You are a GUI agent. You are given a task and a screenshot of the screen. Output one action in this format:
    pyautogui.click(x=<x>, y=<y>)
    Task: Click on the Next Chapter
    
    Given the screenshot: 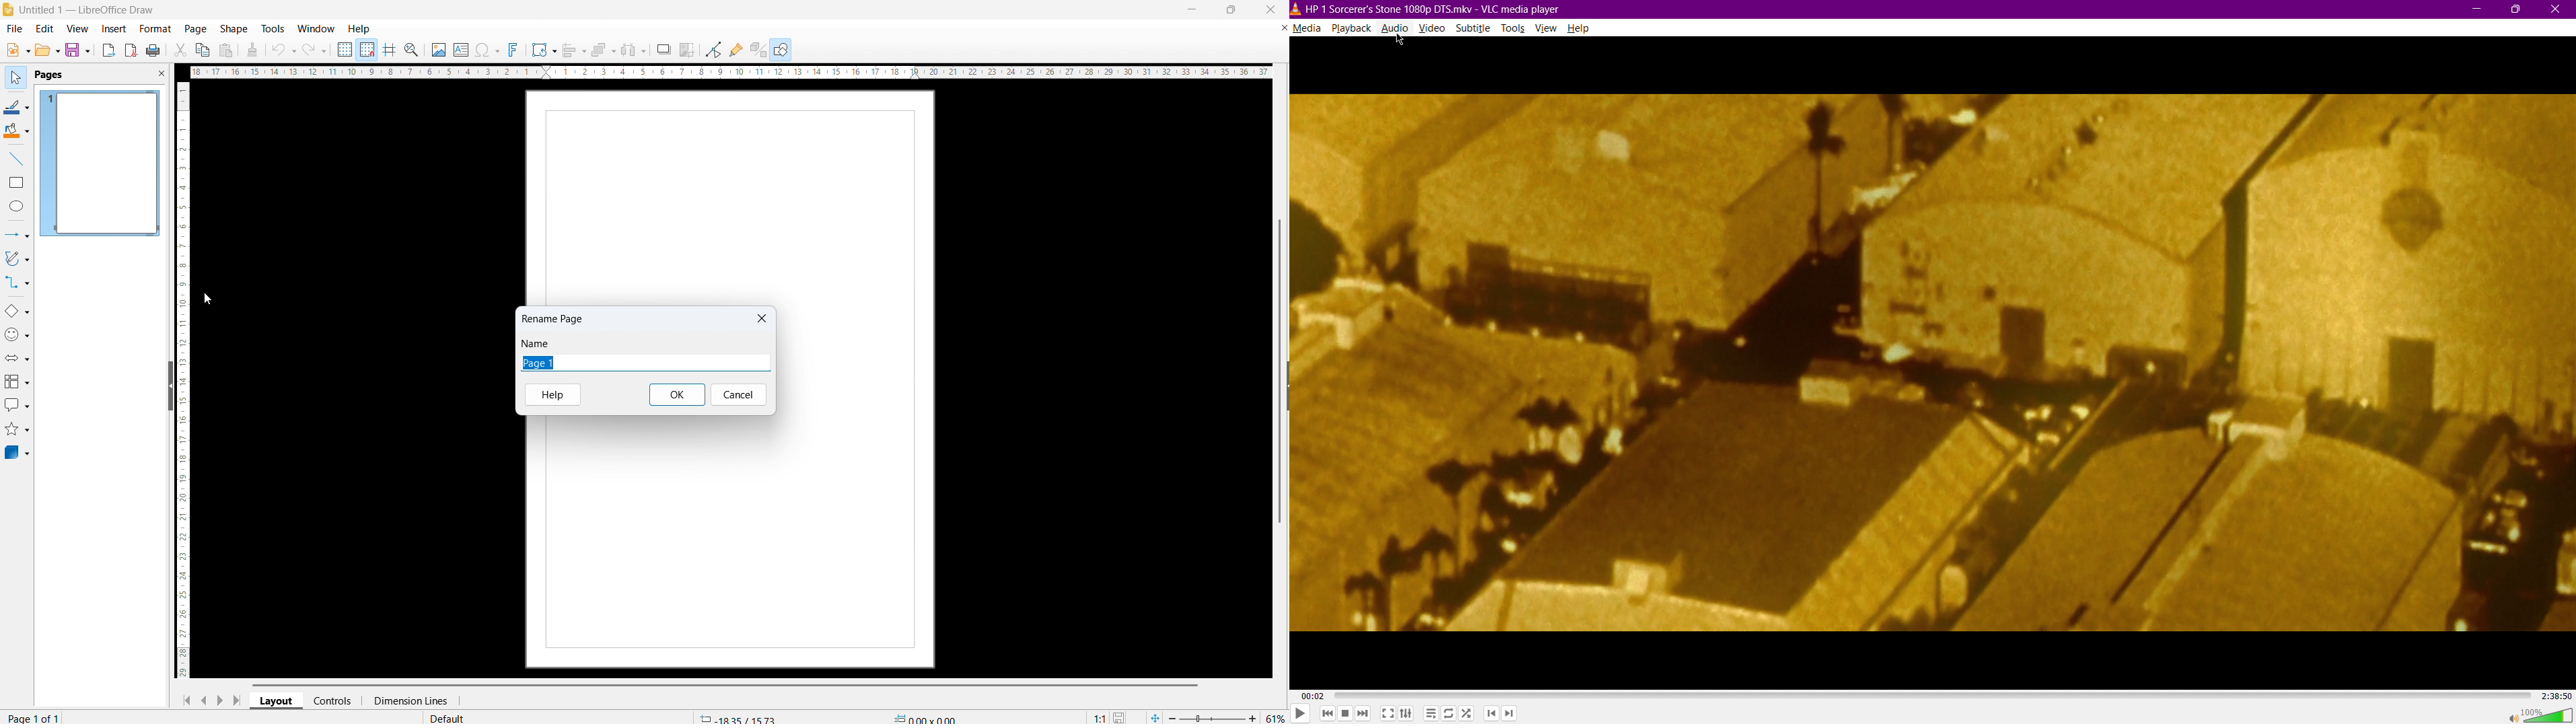 What is the action you would take?
    pyautogui.click(x=1509, y=715)
    